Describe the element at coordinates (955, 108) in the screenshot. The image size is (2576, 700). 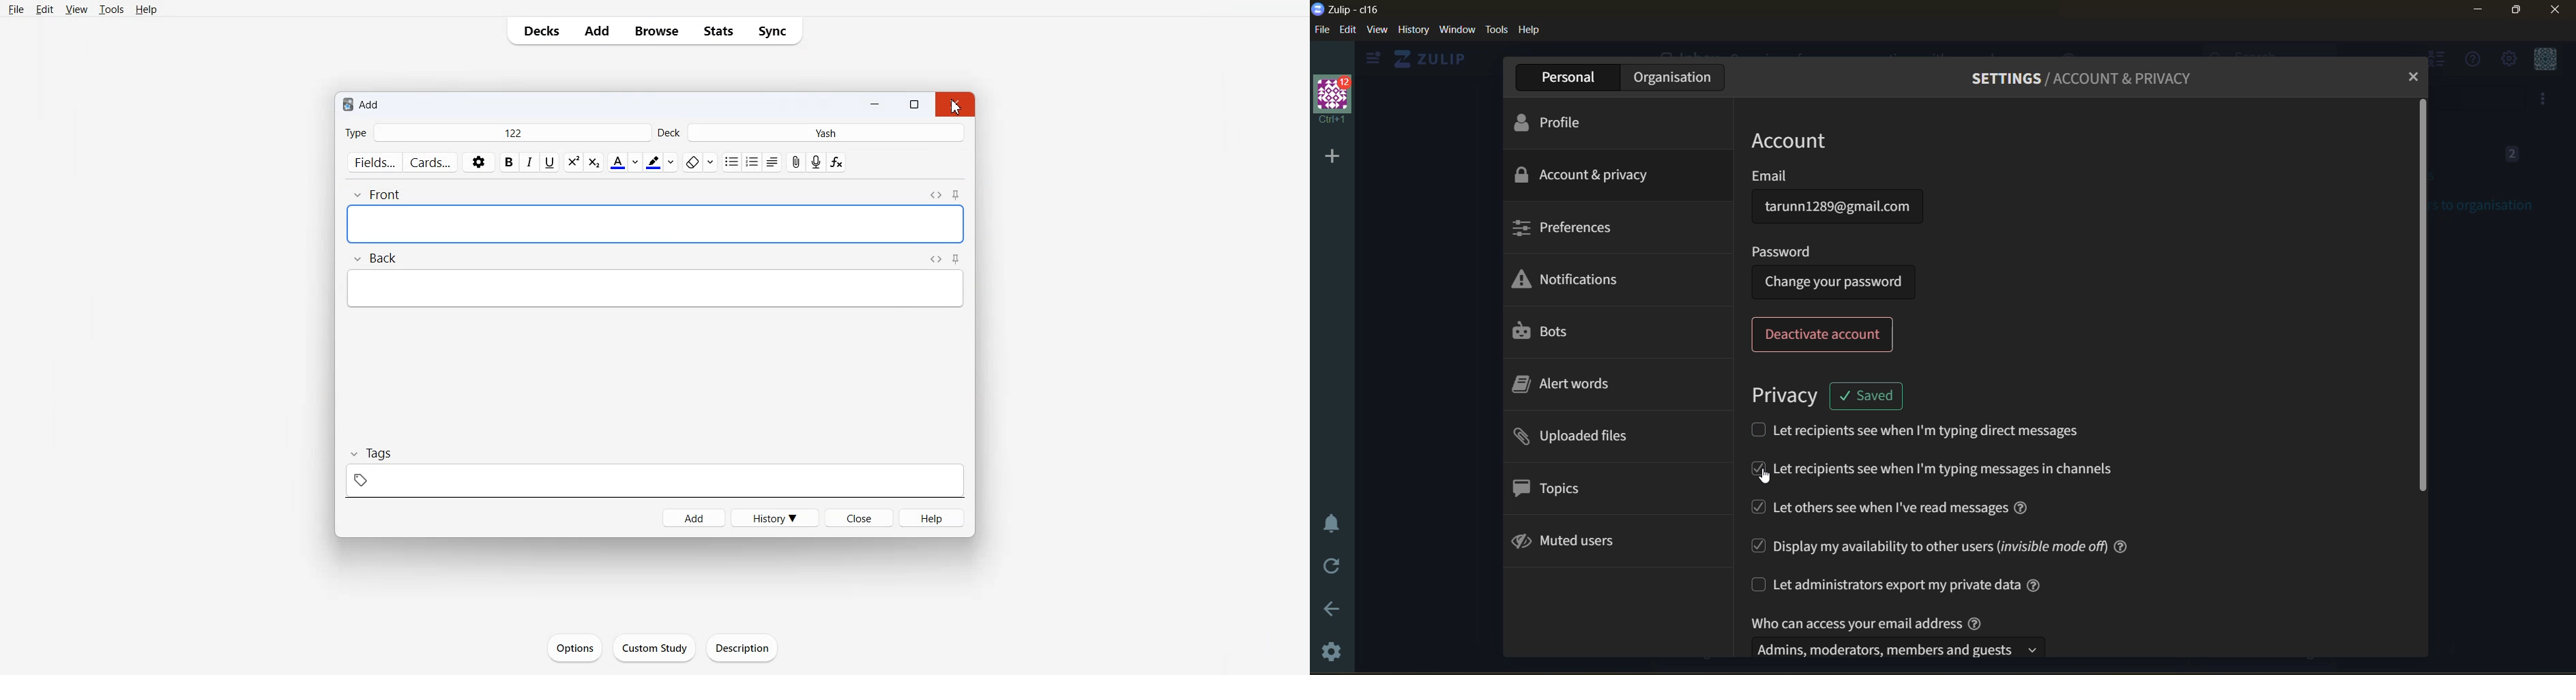
I see `cursor` at that location.